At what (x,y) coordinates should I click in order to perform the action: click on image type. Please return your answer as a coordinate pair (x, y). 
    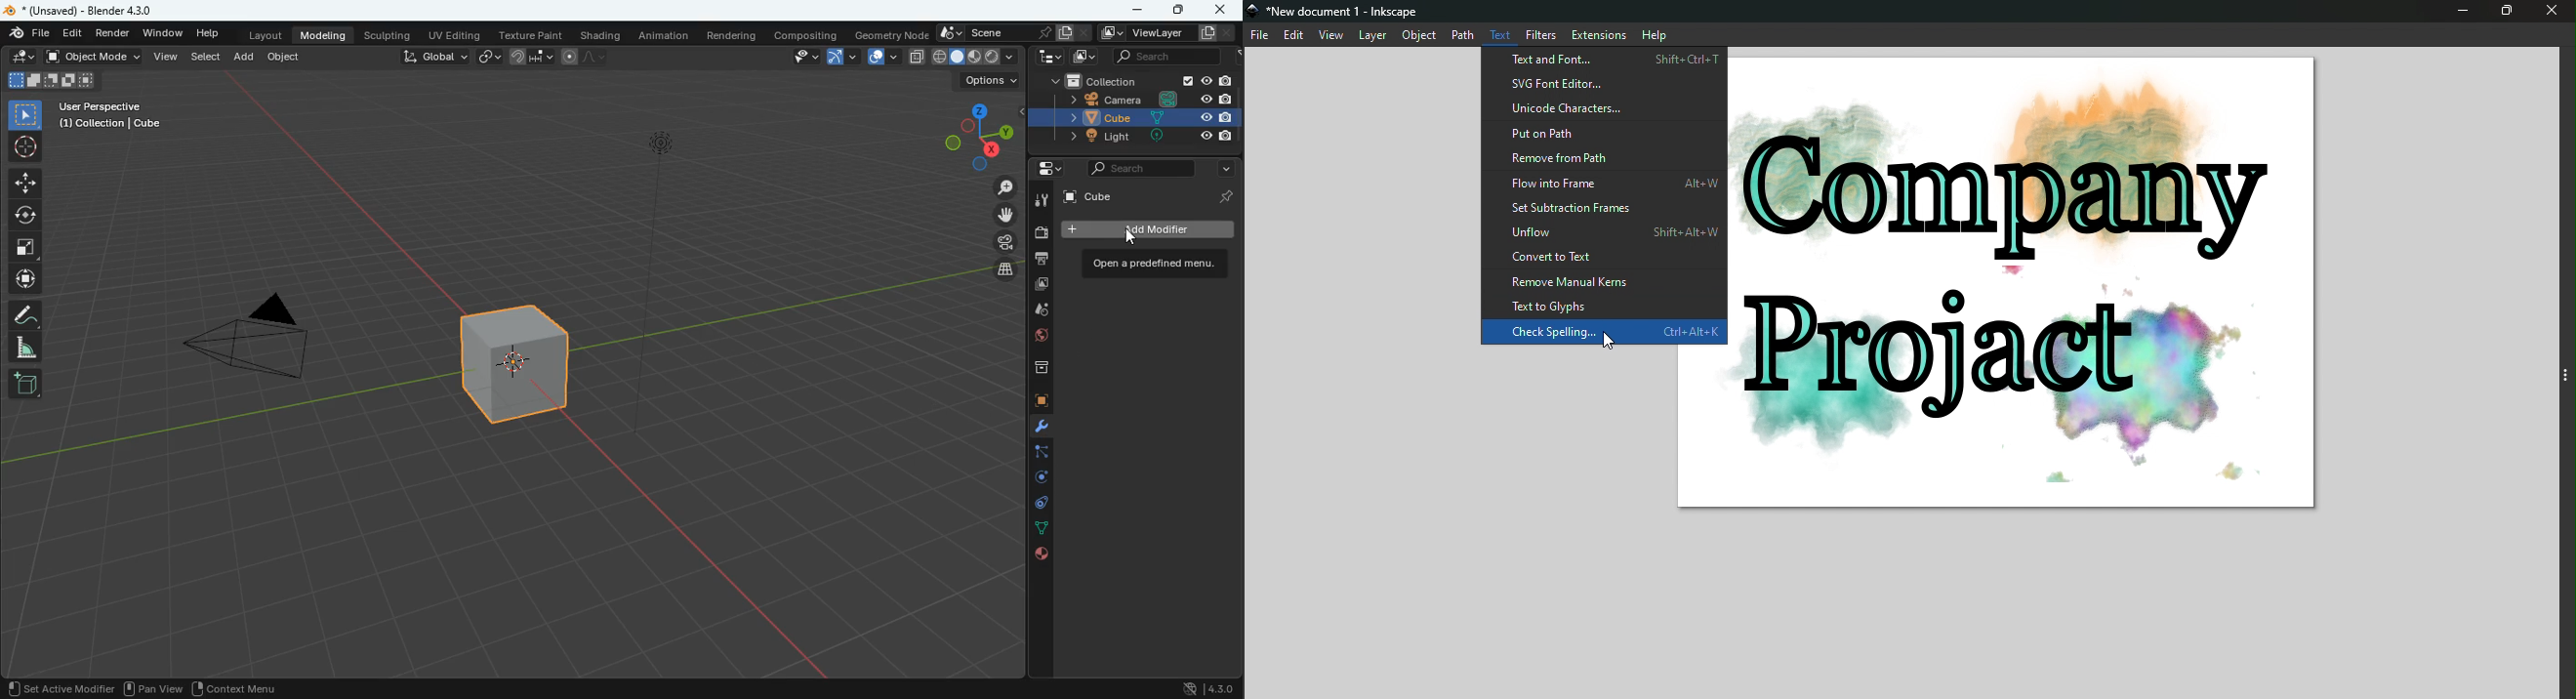
    Looking at the image, I should click on (976, 57).